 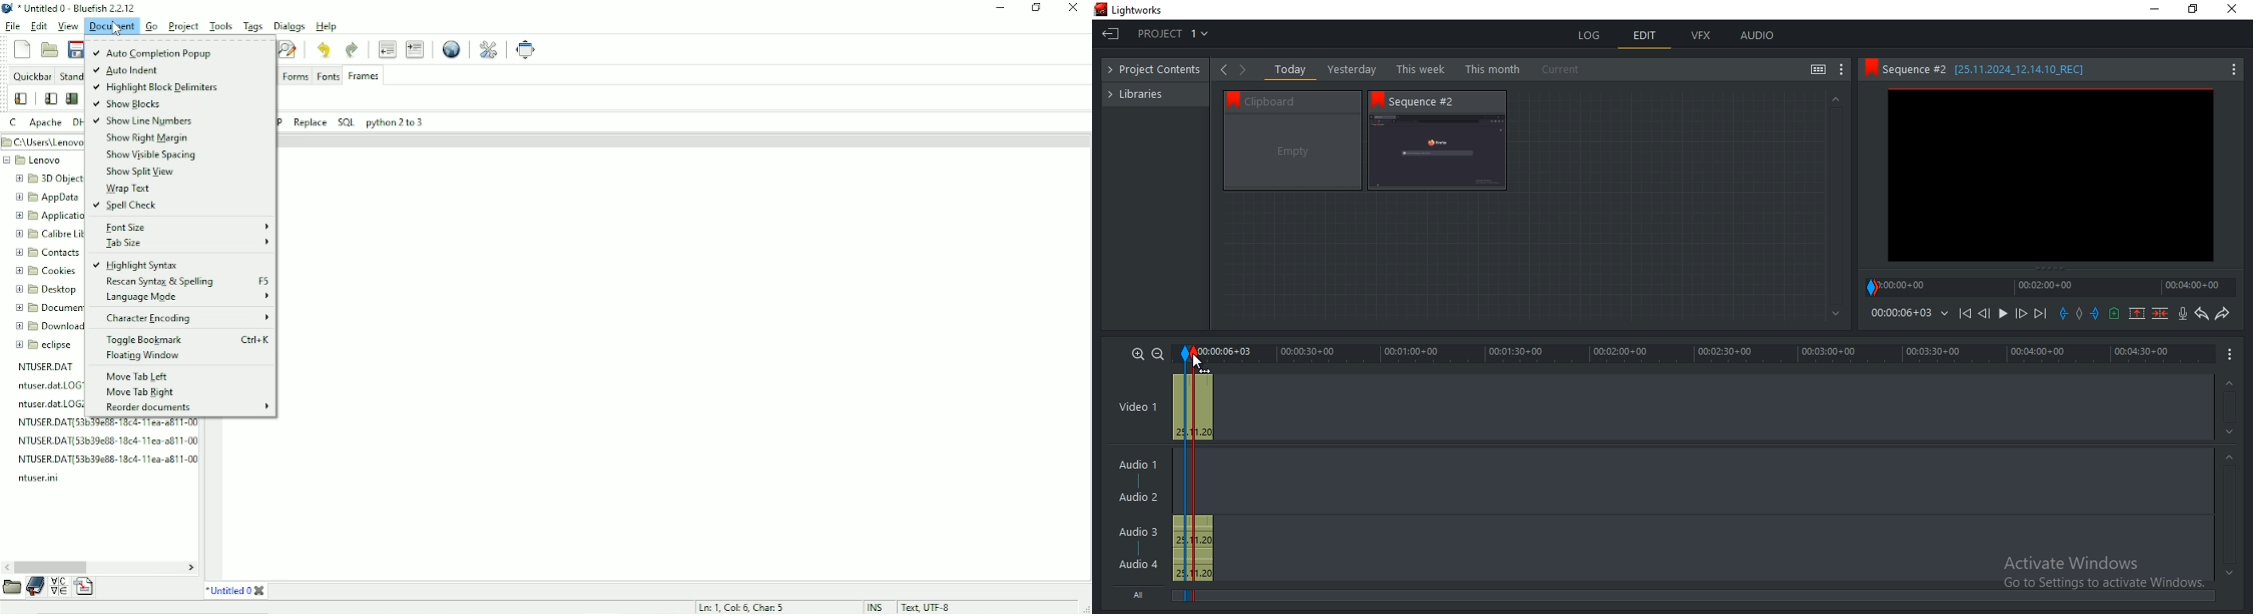 What do you see at coordinates (51, 567) in the screenshot?
I see `Horizontal scrollbar` at bounding box center [51, 567].